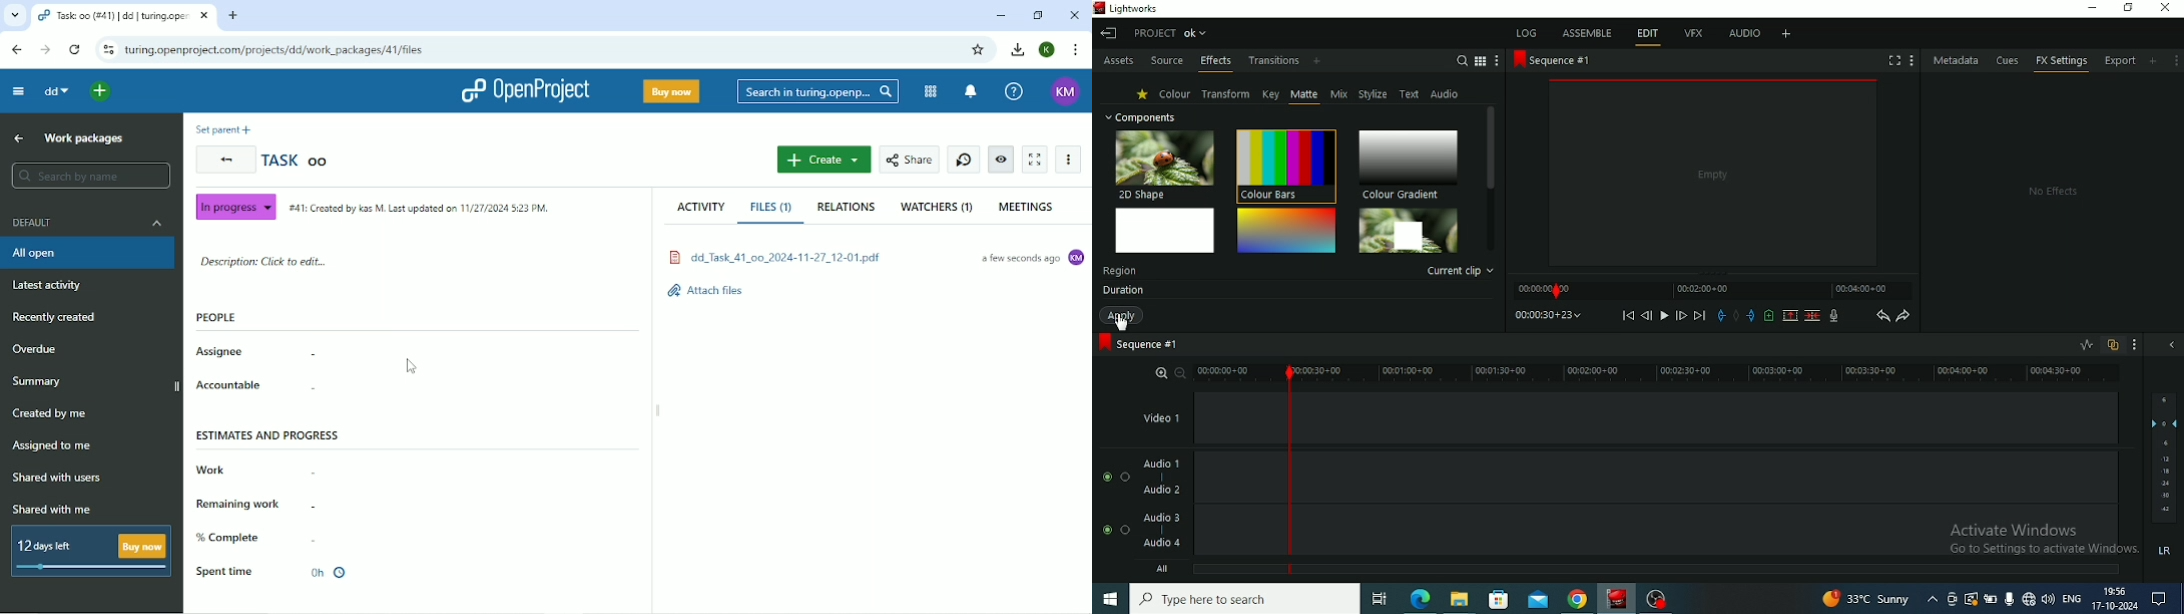 This screenshot has width=2184, height=616. What do you see at coordinates (670, 91) in the screenshot?
I see `Buy now` at bounding box center [670, 91].